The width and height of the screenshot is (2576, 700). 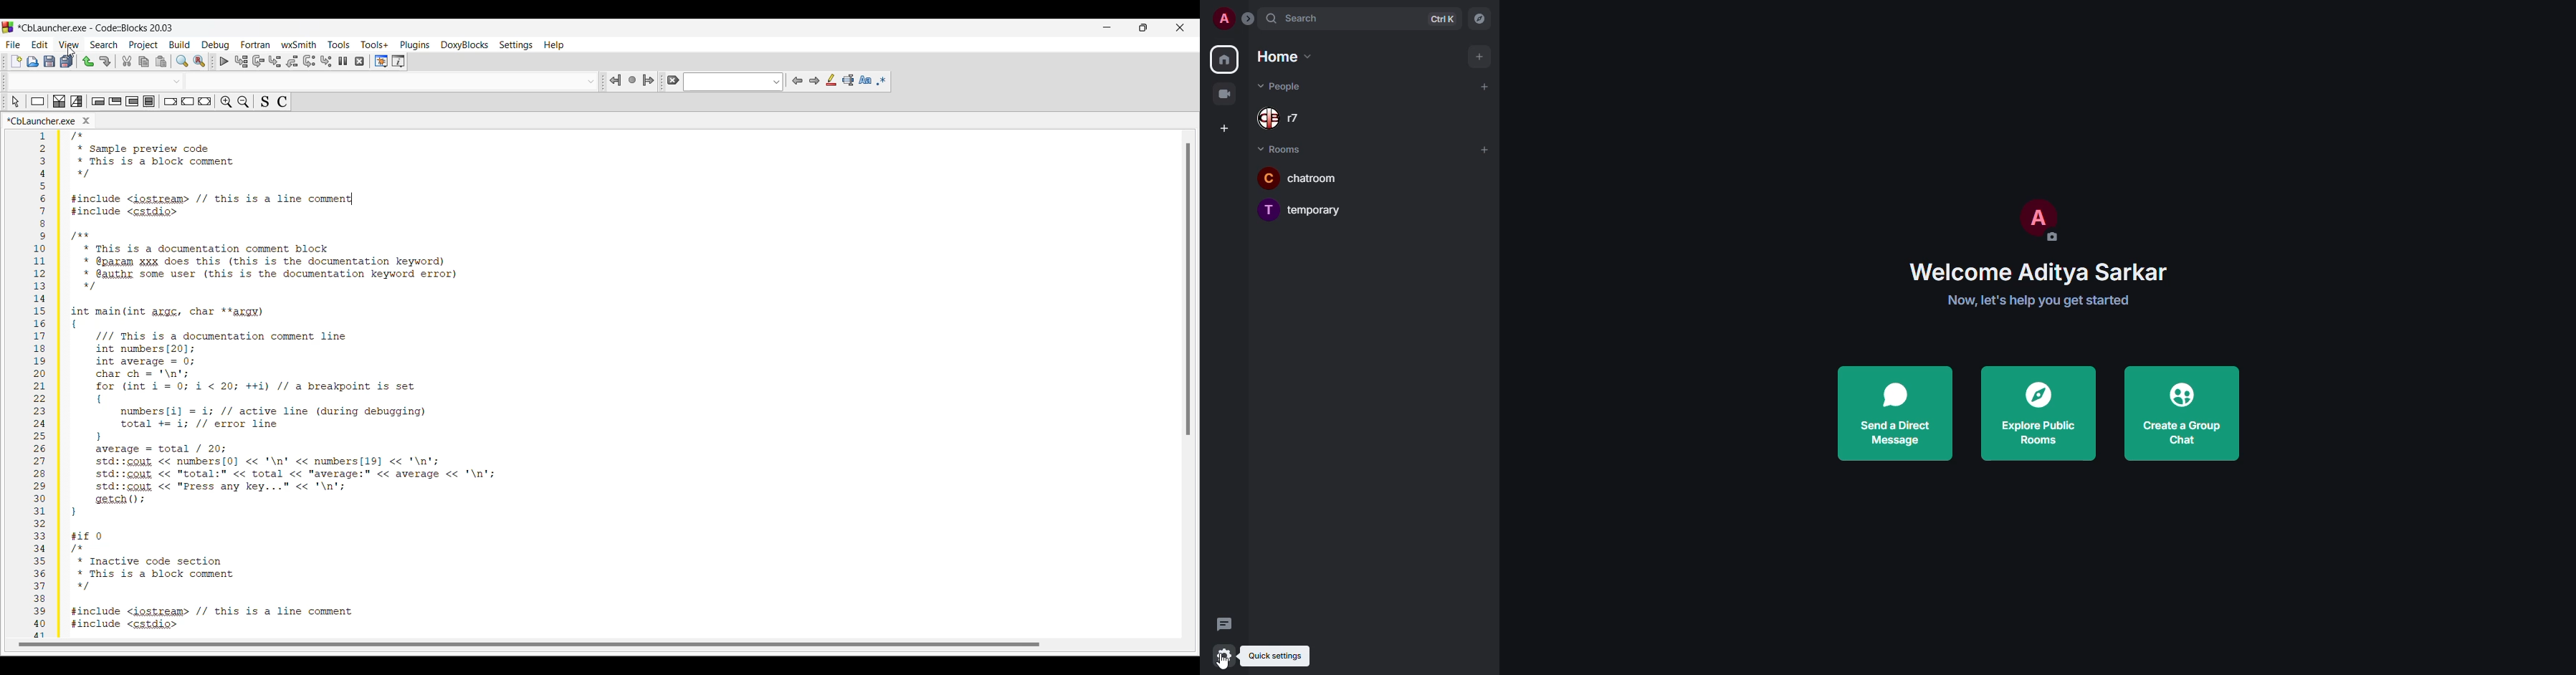 I want to click on View menu, so click(x=69, y=44).